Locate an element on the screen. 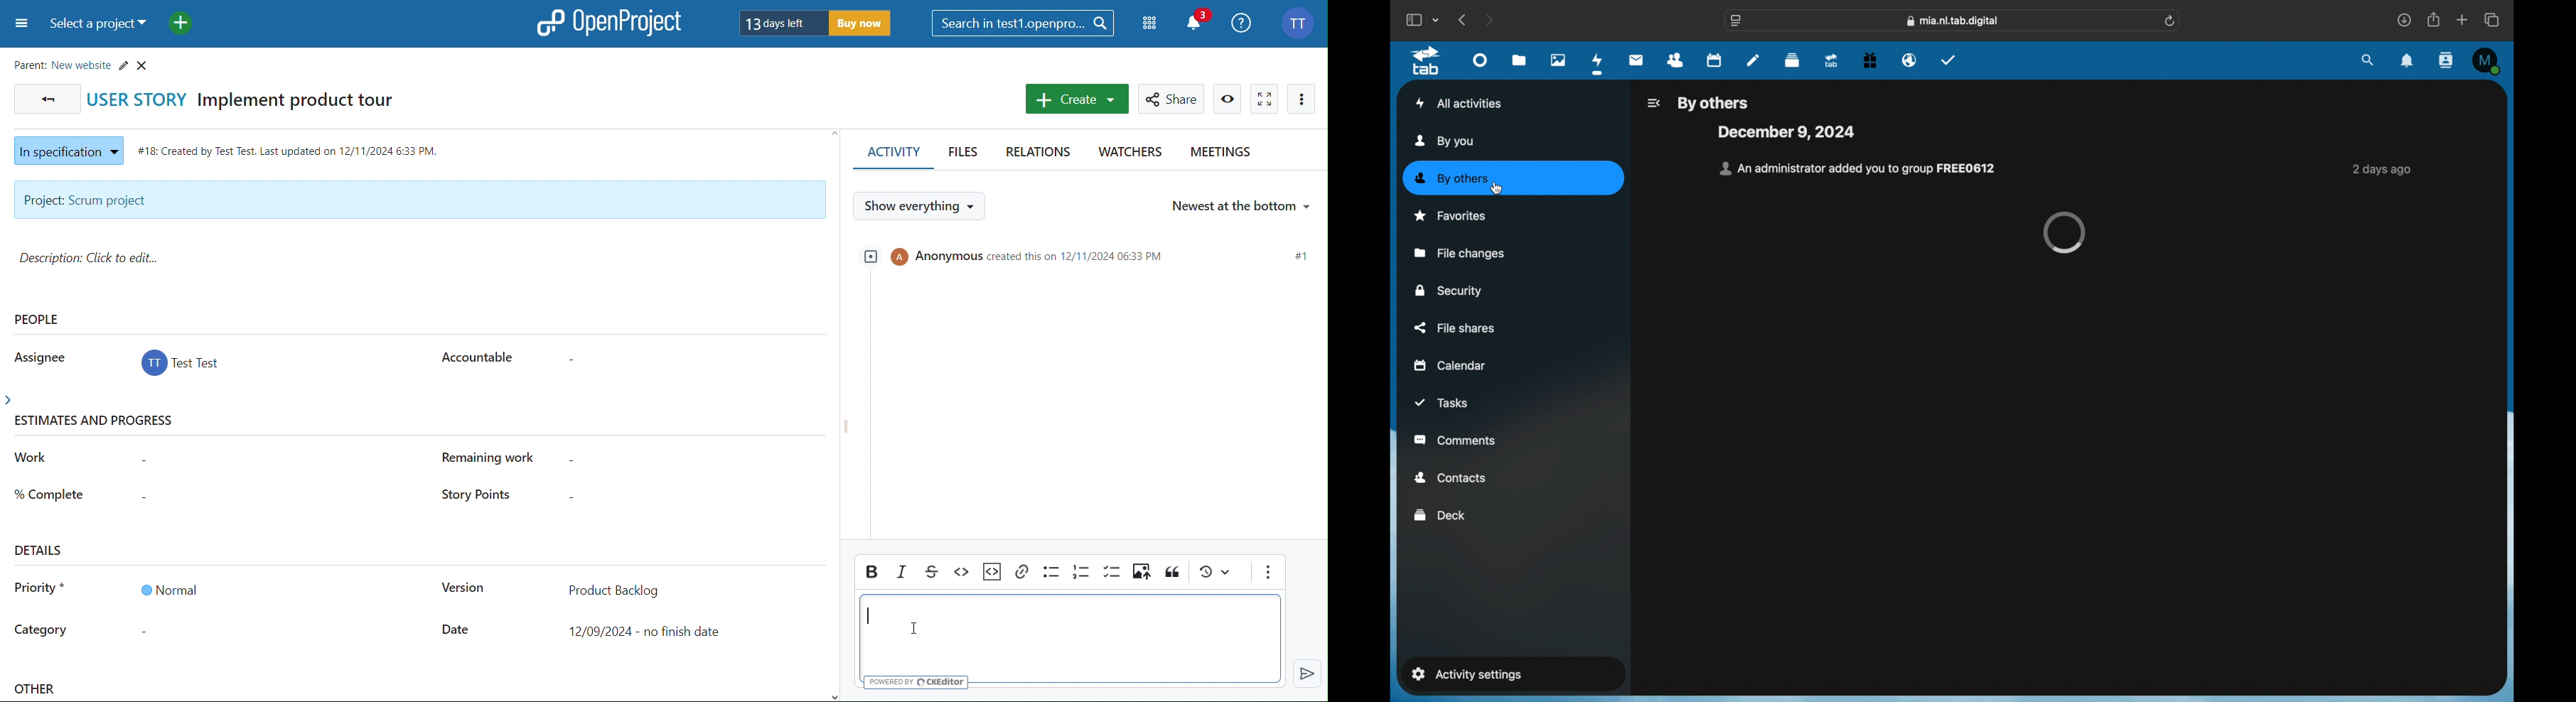  show tab overview is located at coordinates (2493, 20).